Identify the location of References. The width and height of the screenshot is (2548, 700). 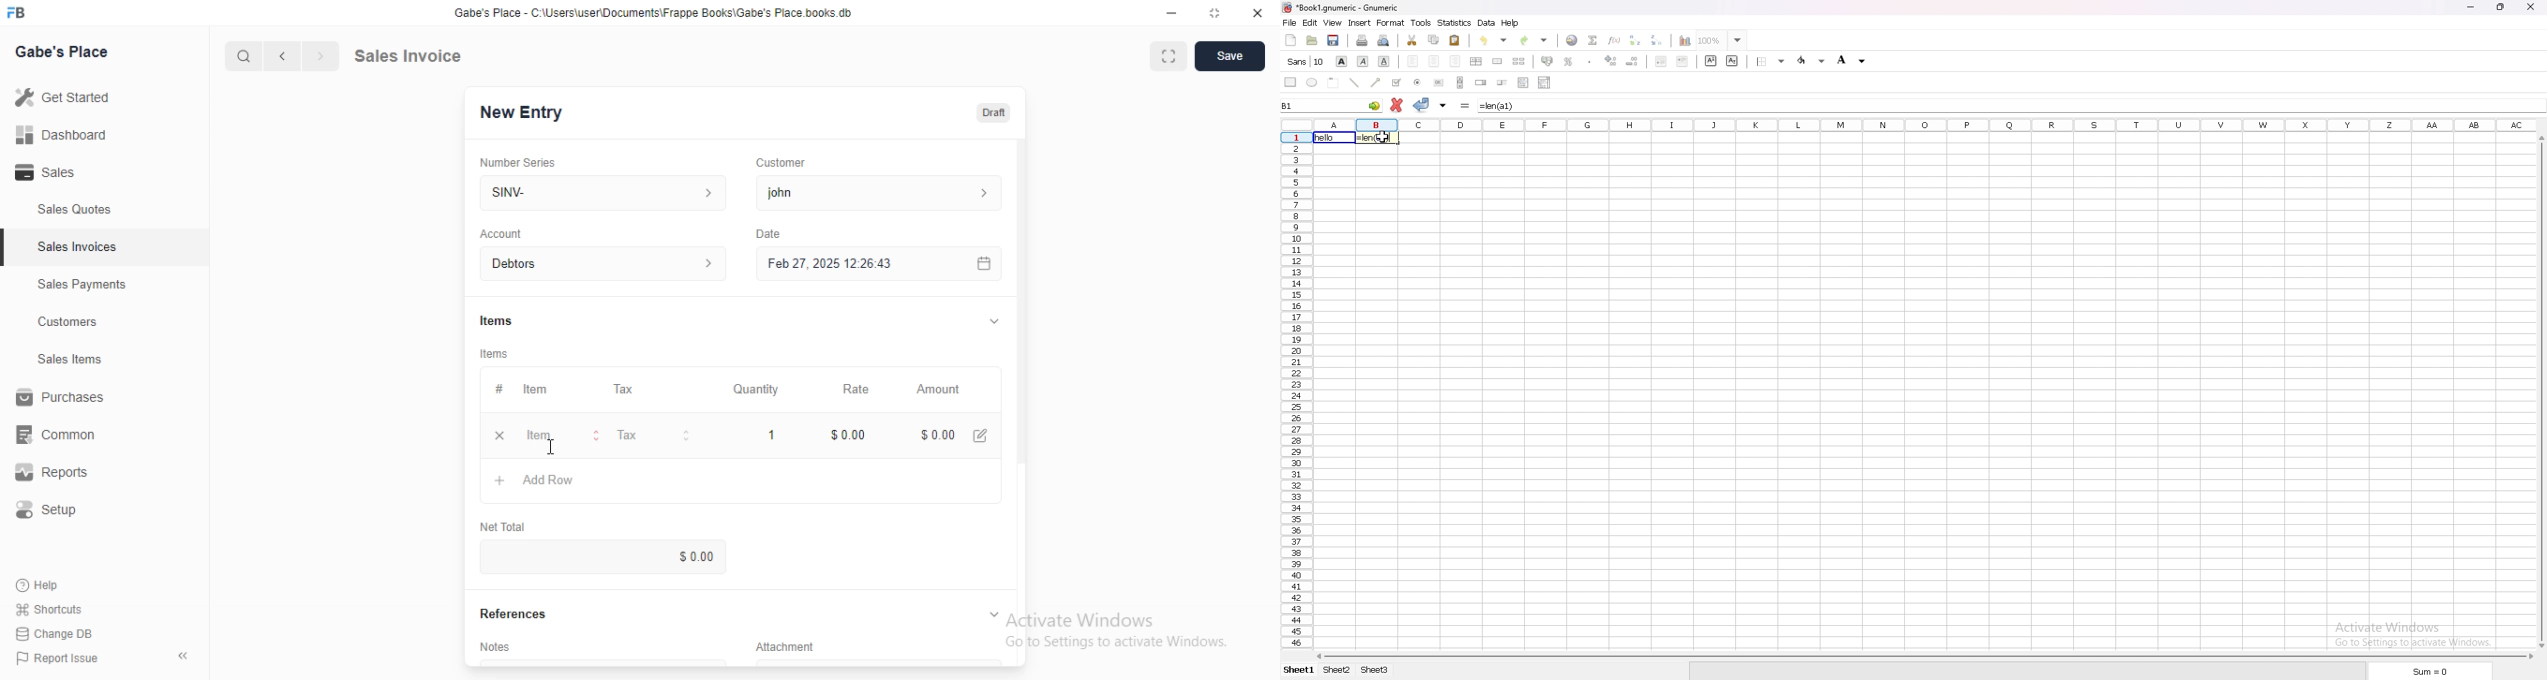
(510, 615).